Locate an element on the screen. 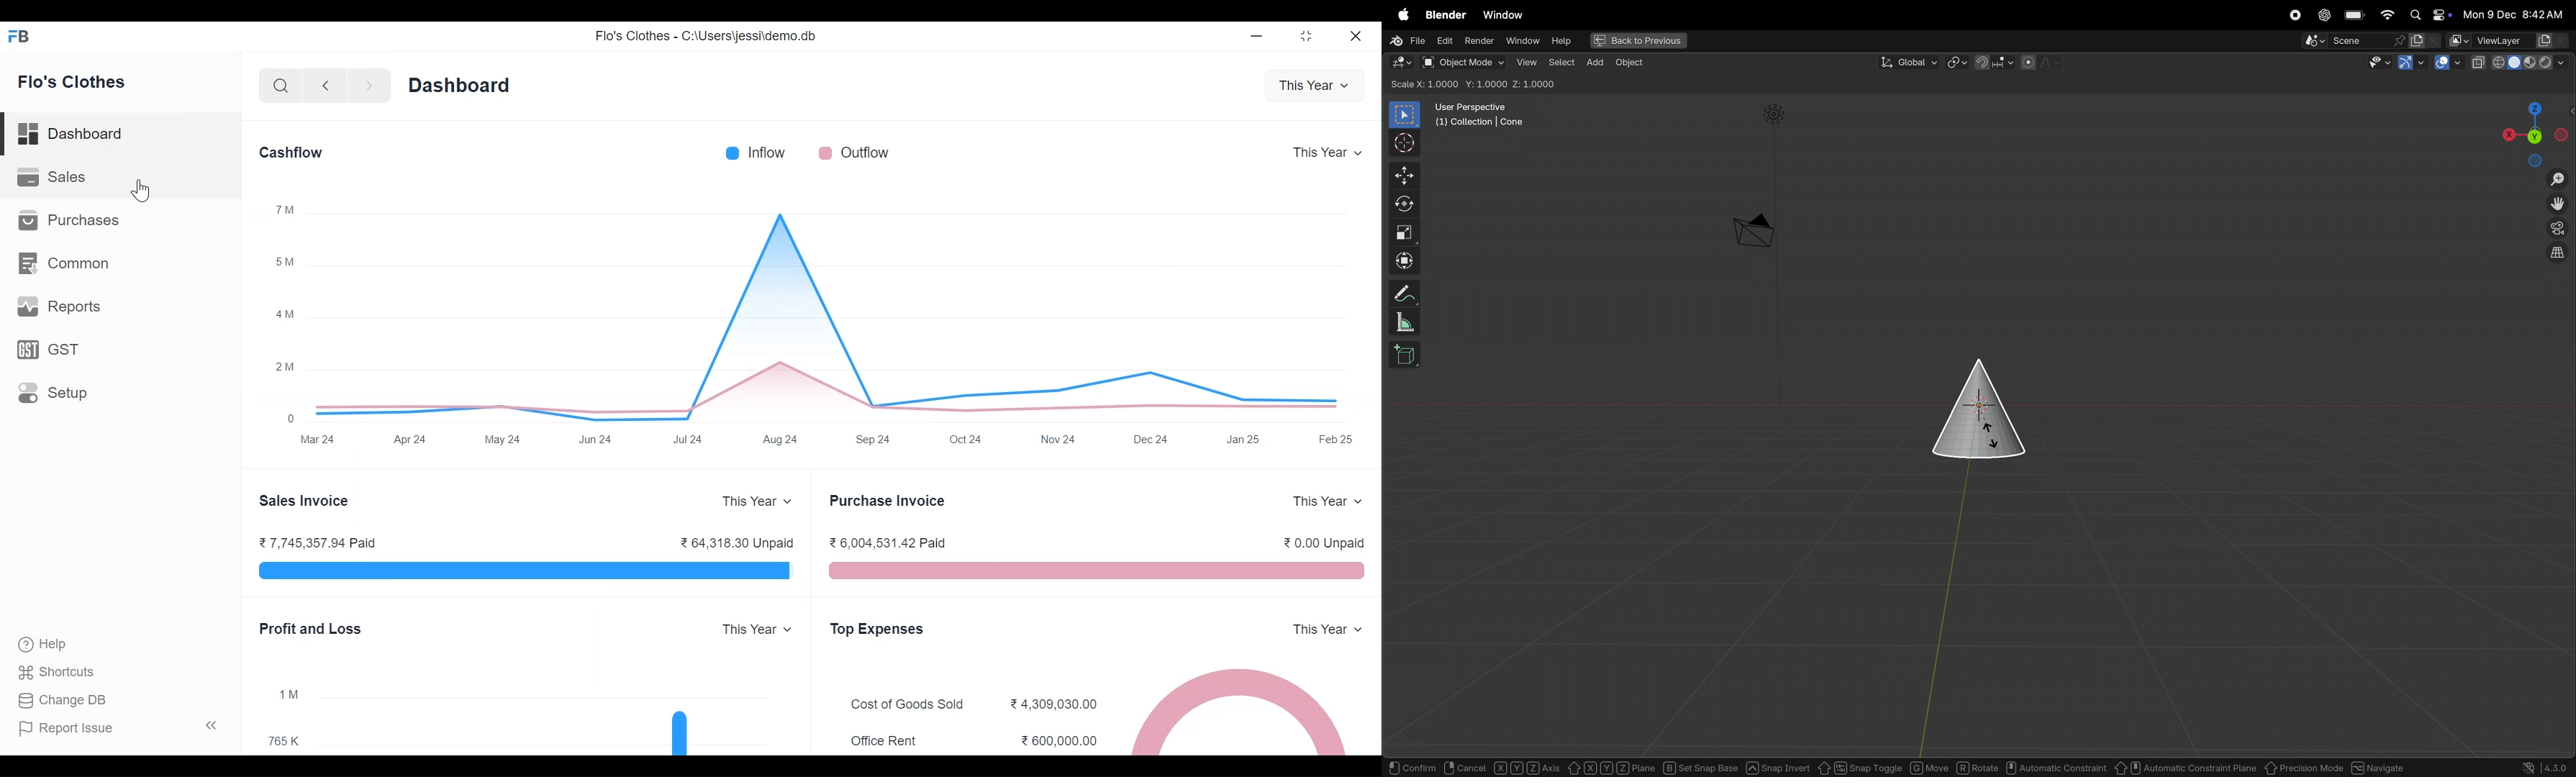 The width and height of the screenshot is (2576, 784). 765K is located at coordinates (285, 740).